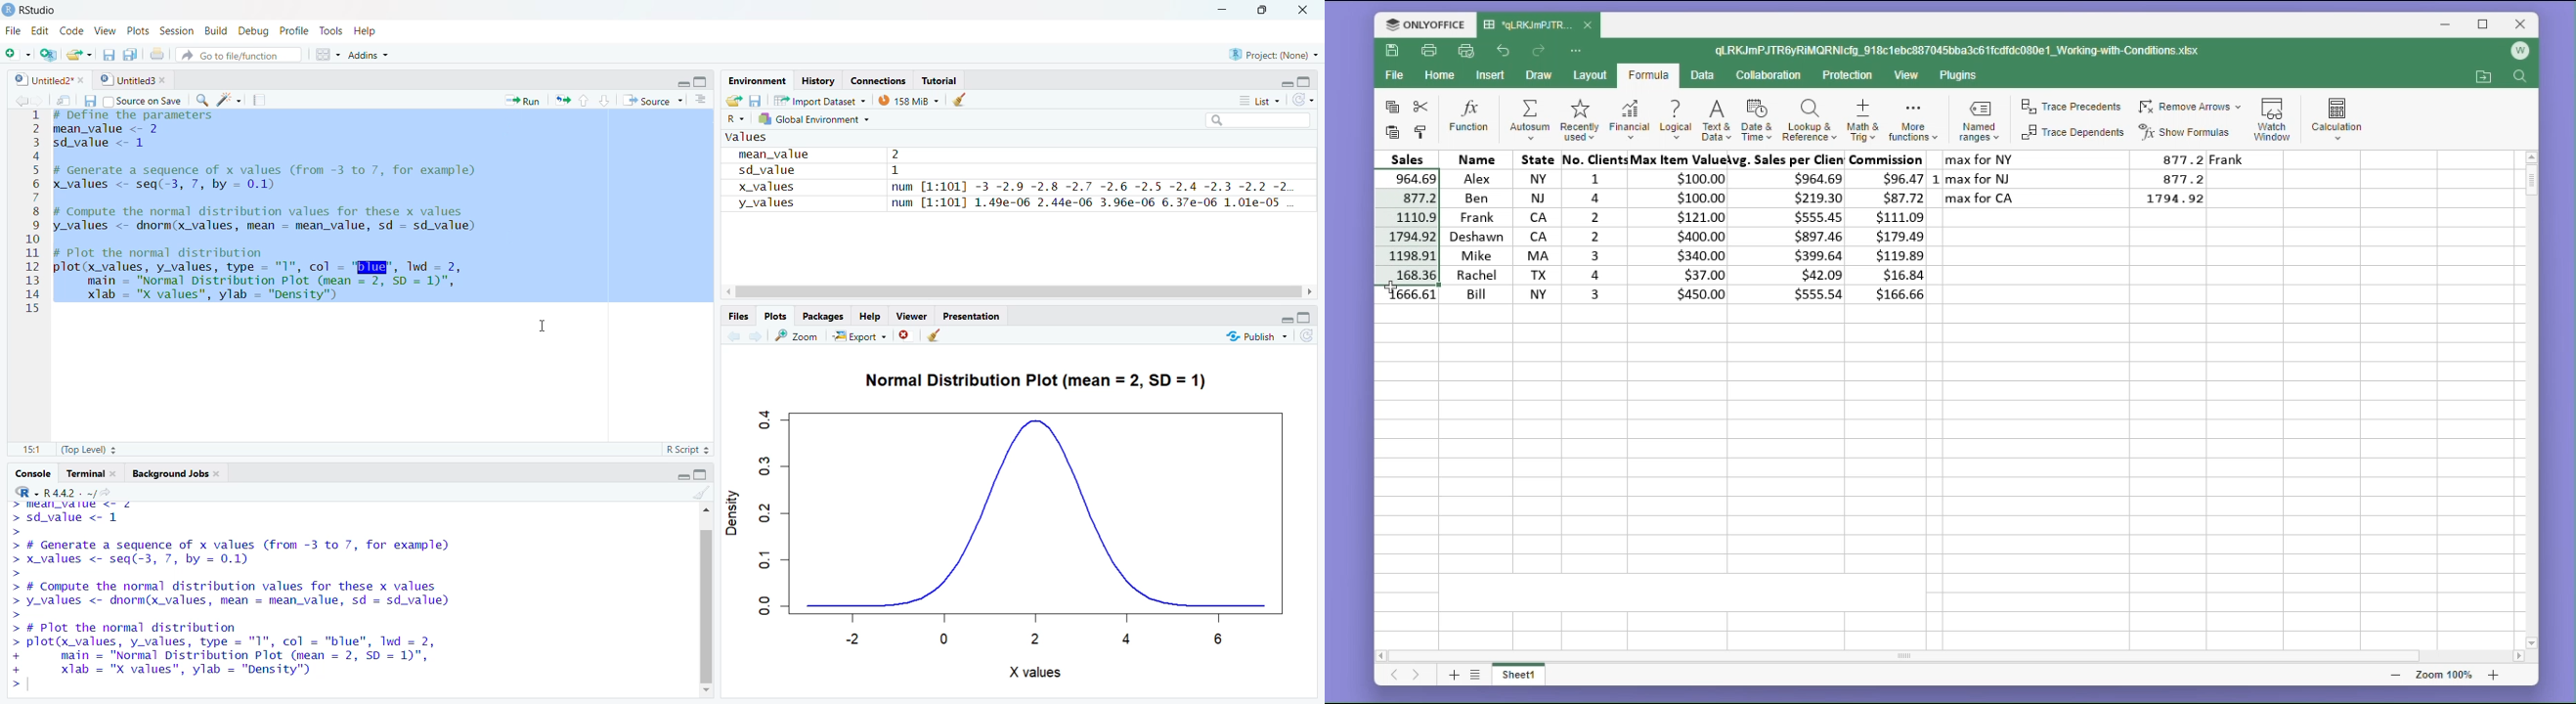 This screenshot has width=2576, height=728. I want to click on maximize, so click(2484, 23).